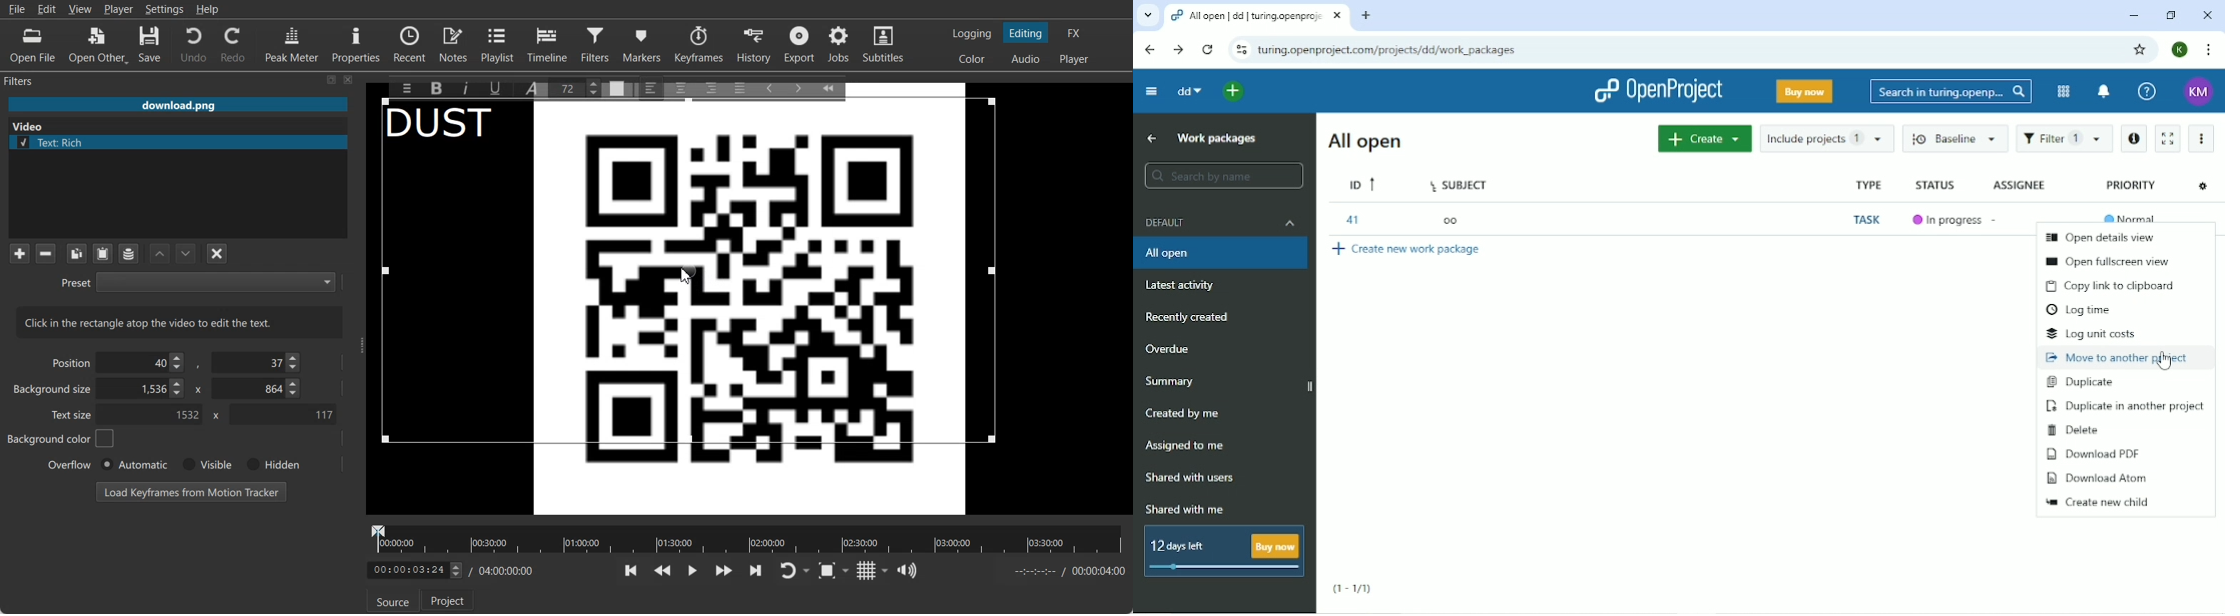 This screenshot has height=616, width=2240. What do you see at coordinates (283, 413) in the screenshot?
I see `Text Size Y- Coordinate` at bounding box center [283, 413].